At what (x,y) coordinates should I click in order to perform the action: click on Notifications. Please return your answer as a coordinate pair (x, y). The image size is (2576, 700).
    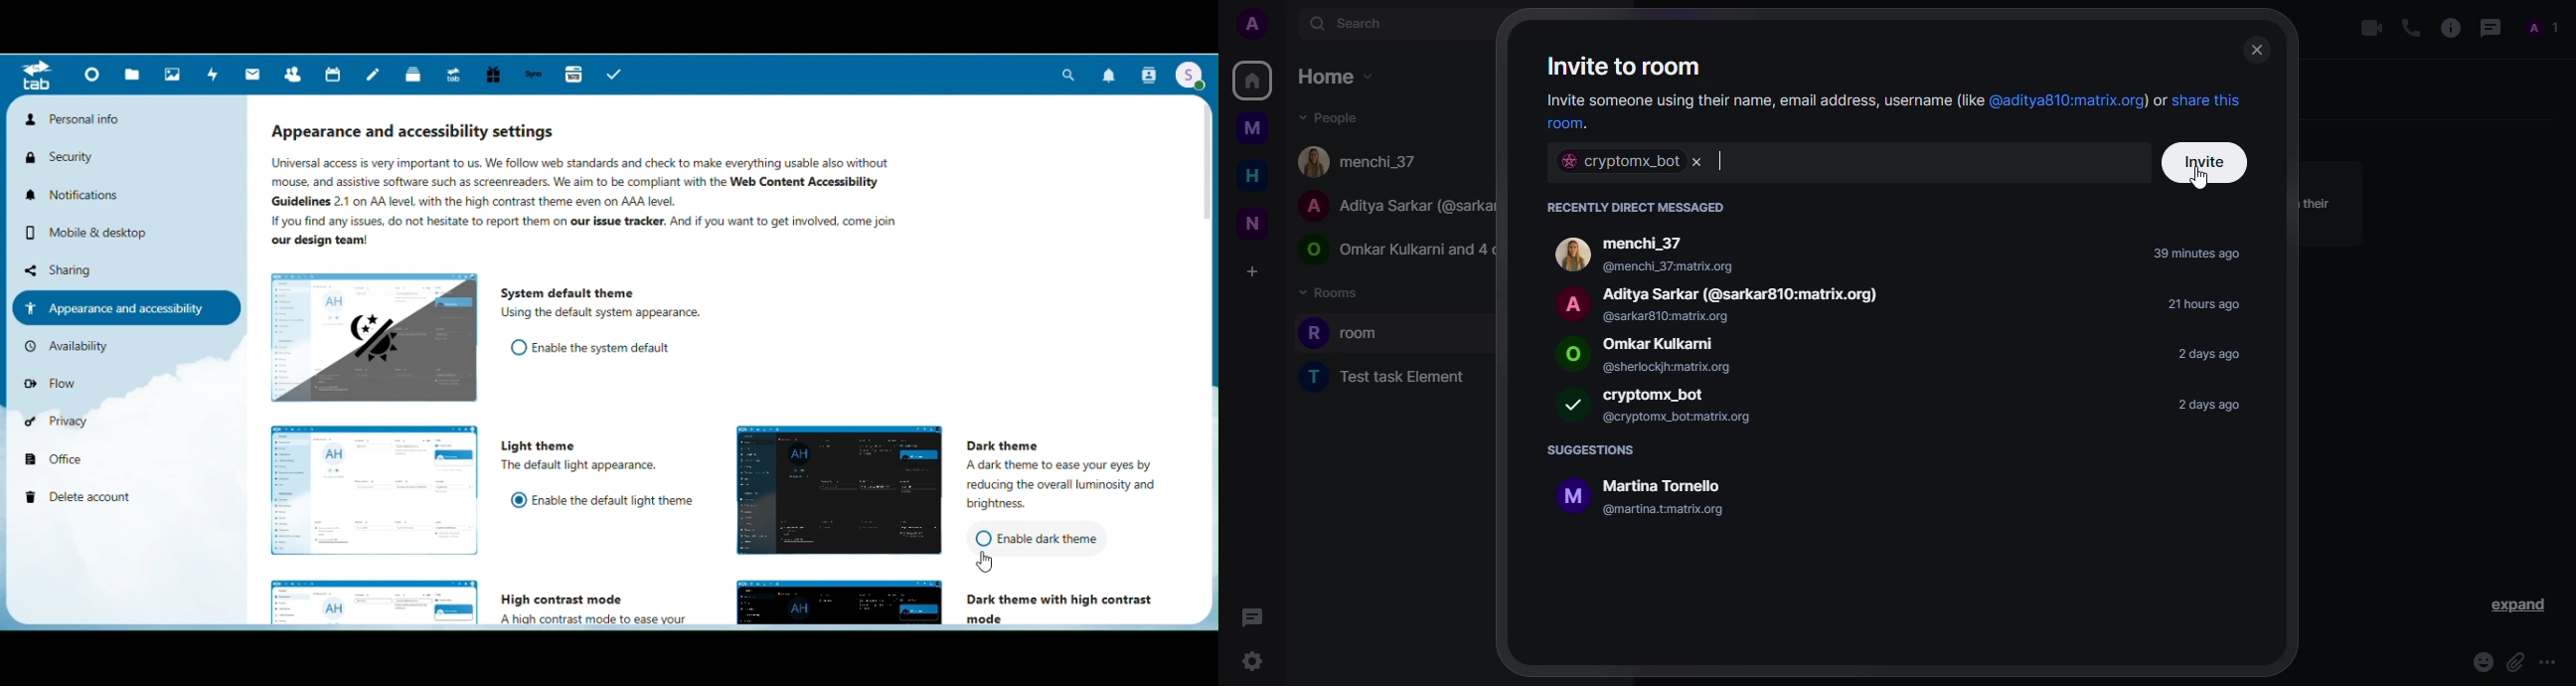
    Looking at the image, I should click on (81, 193).